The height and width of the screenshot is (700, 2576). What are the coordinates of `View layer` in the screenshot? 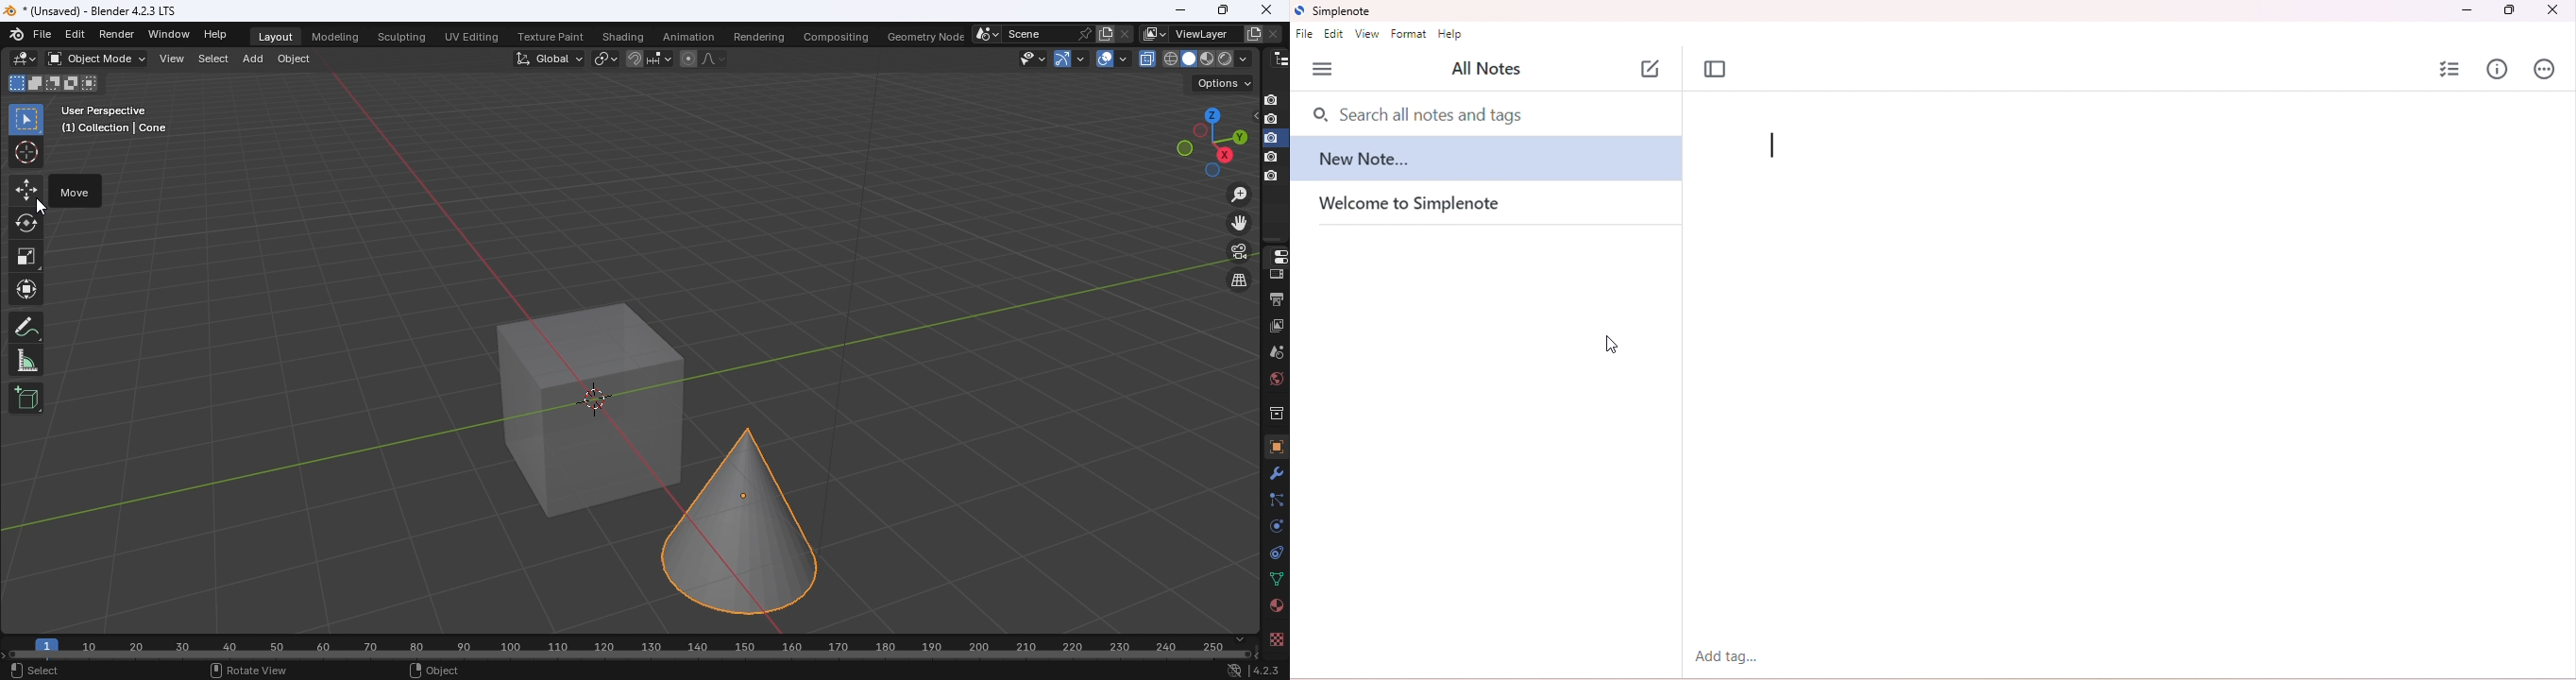 It's located at (1278, 325).